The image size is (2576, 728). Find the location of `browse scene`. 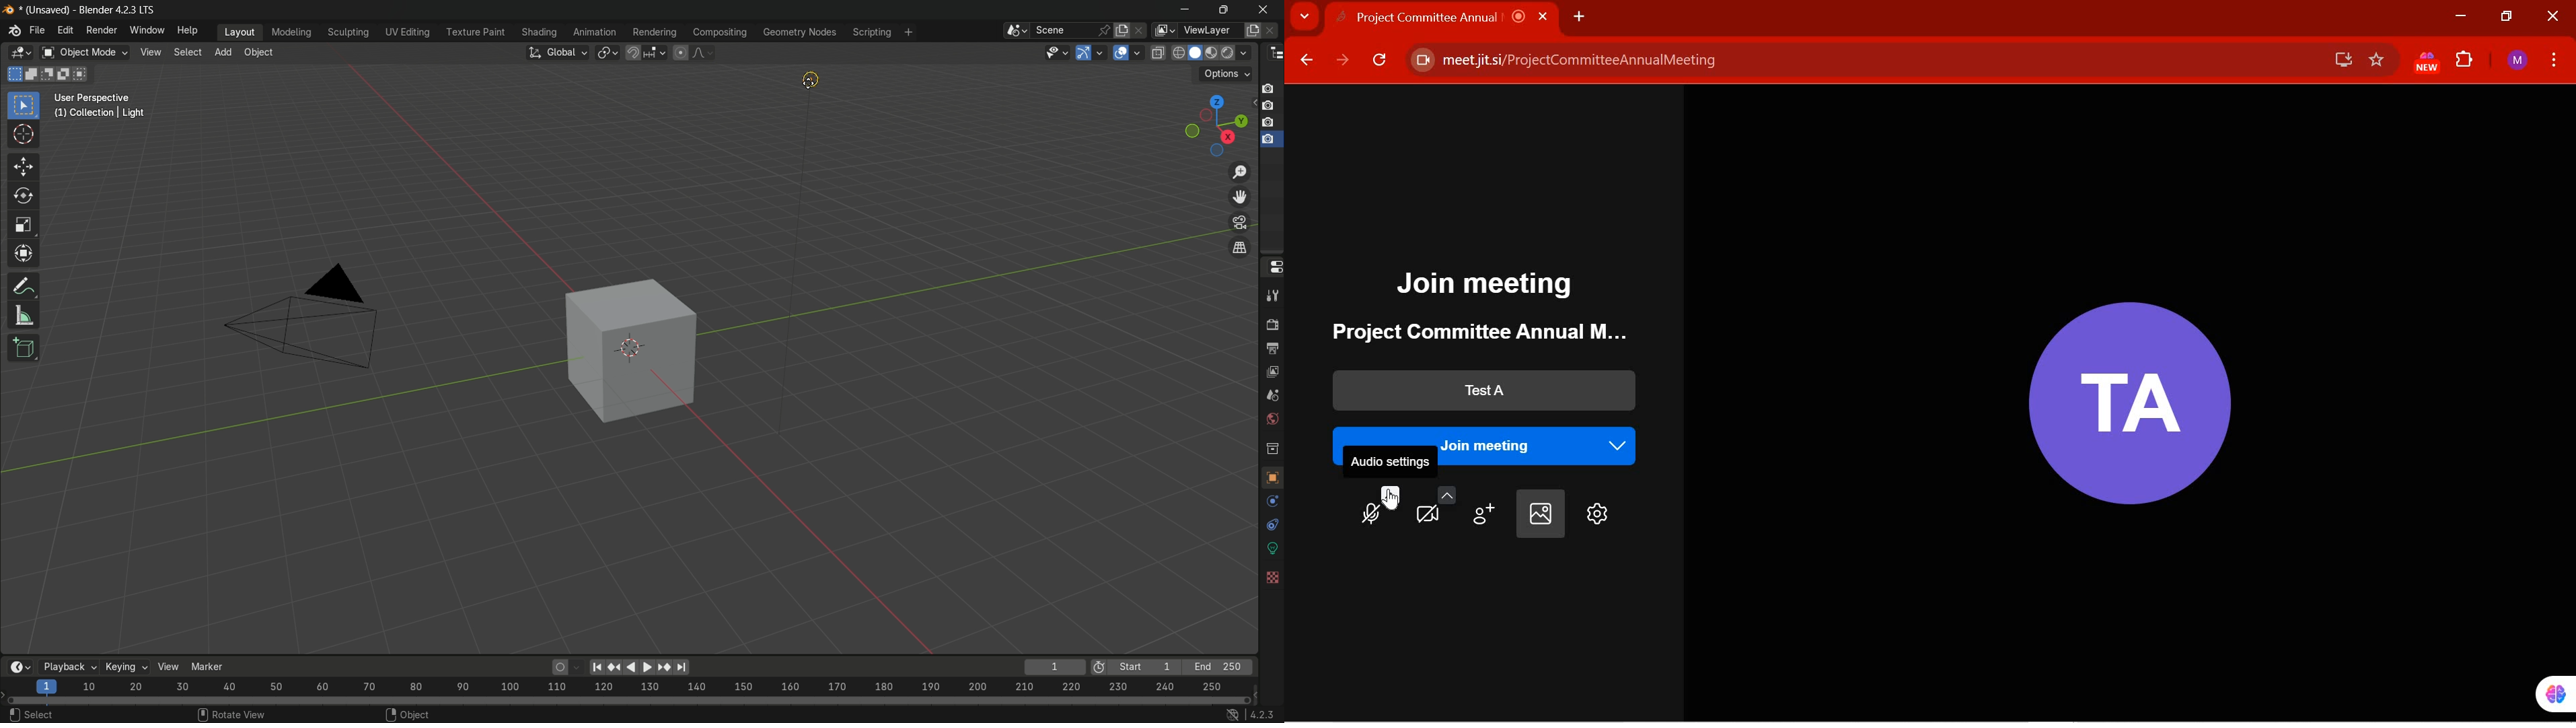

browse scene is located at coordinates (1018, 32).